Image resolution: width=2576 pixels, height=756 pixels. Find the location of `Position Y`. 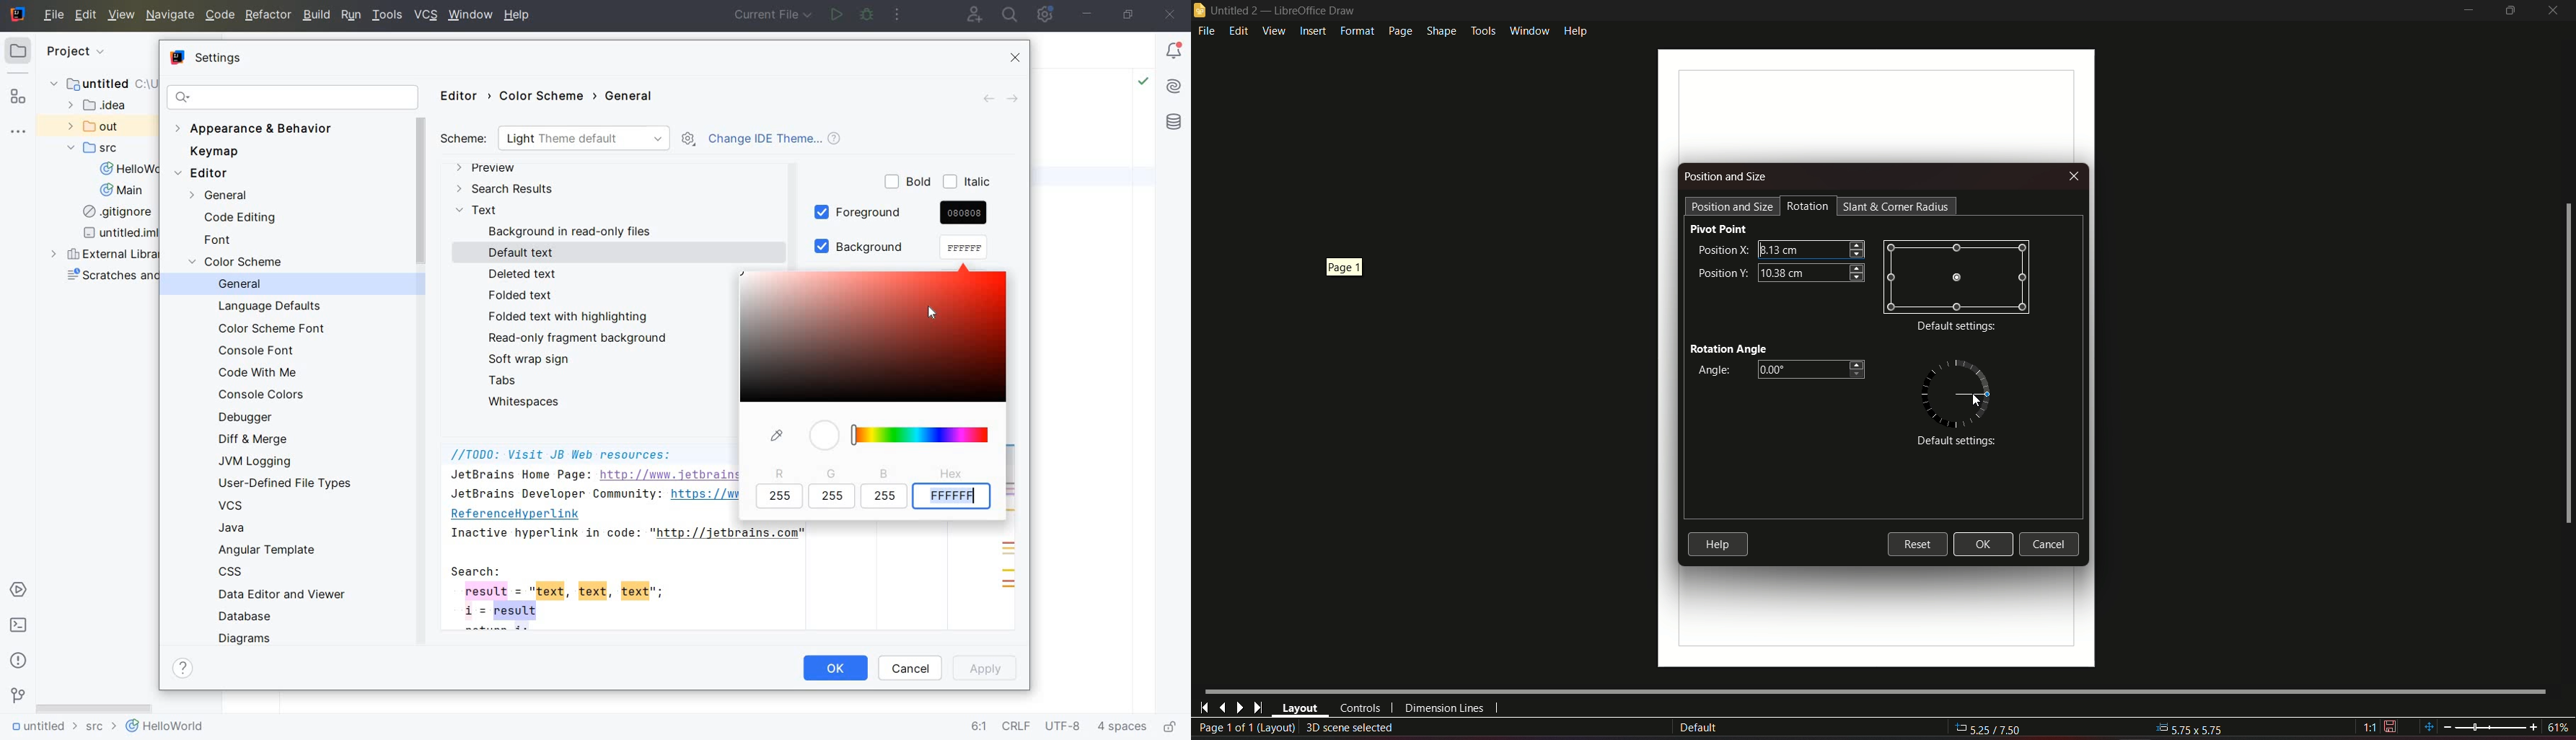

Position Y is located at coordinates (1723, 271).